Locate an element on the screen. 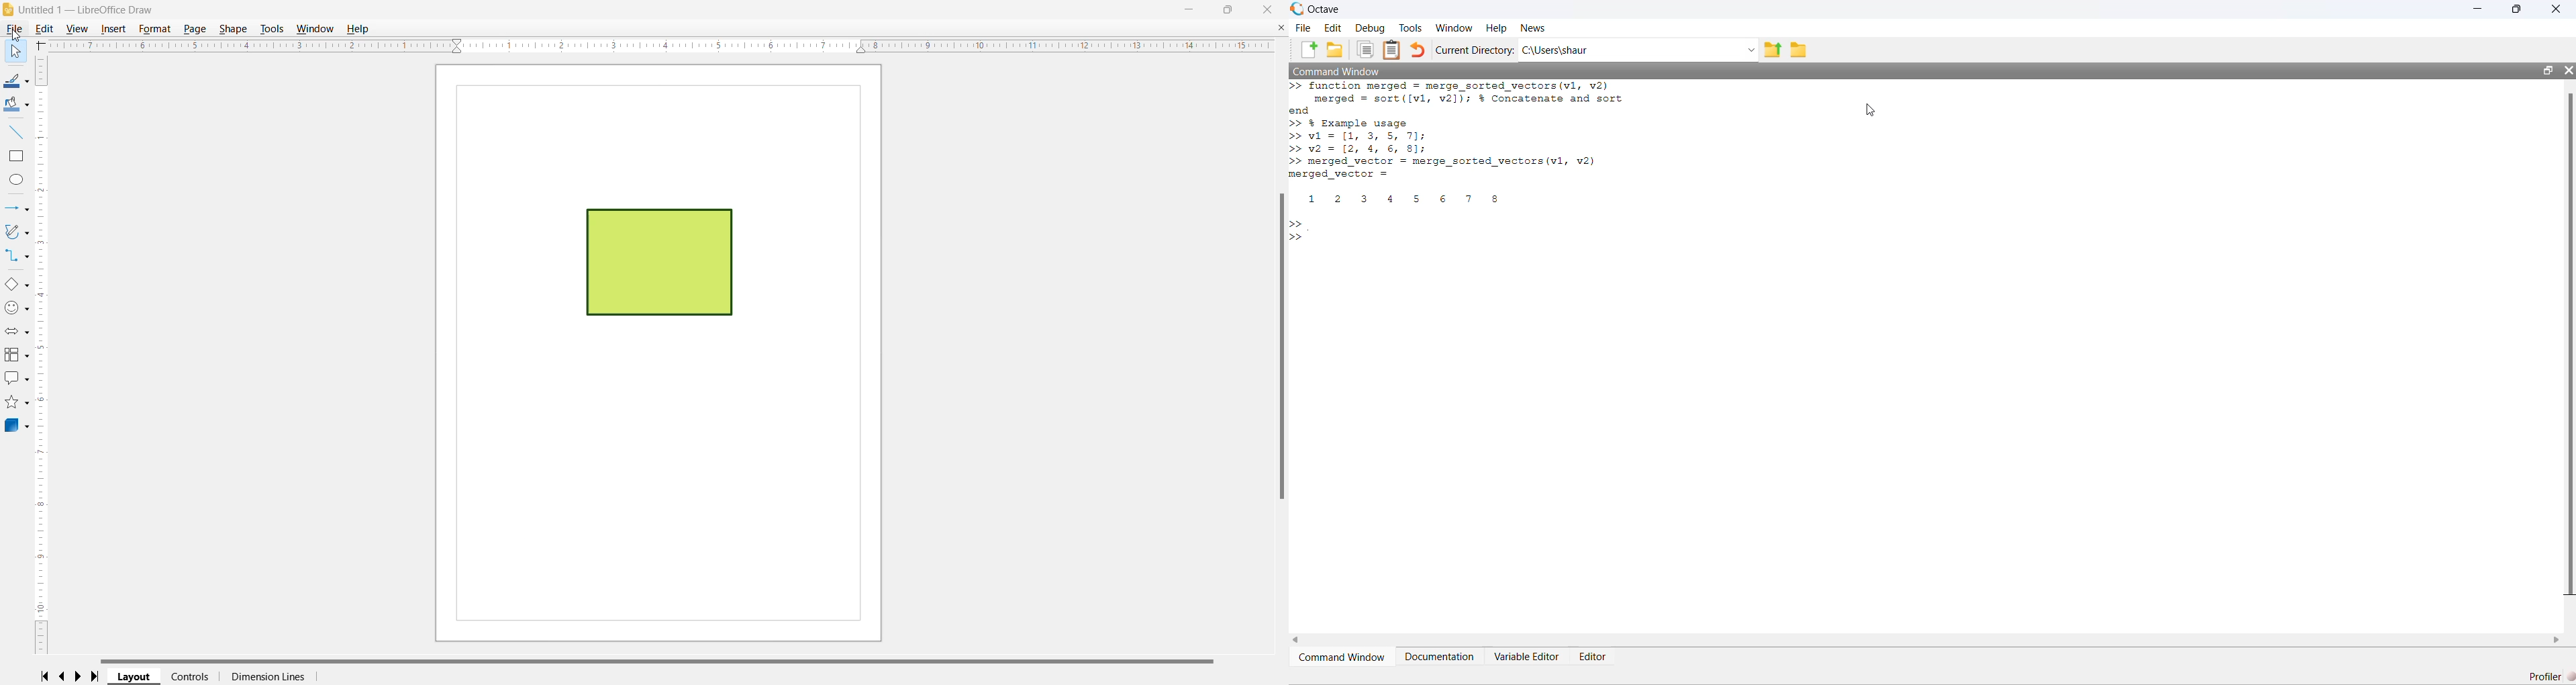  Page is located at coordinates (197, 30).